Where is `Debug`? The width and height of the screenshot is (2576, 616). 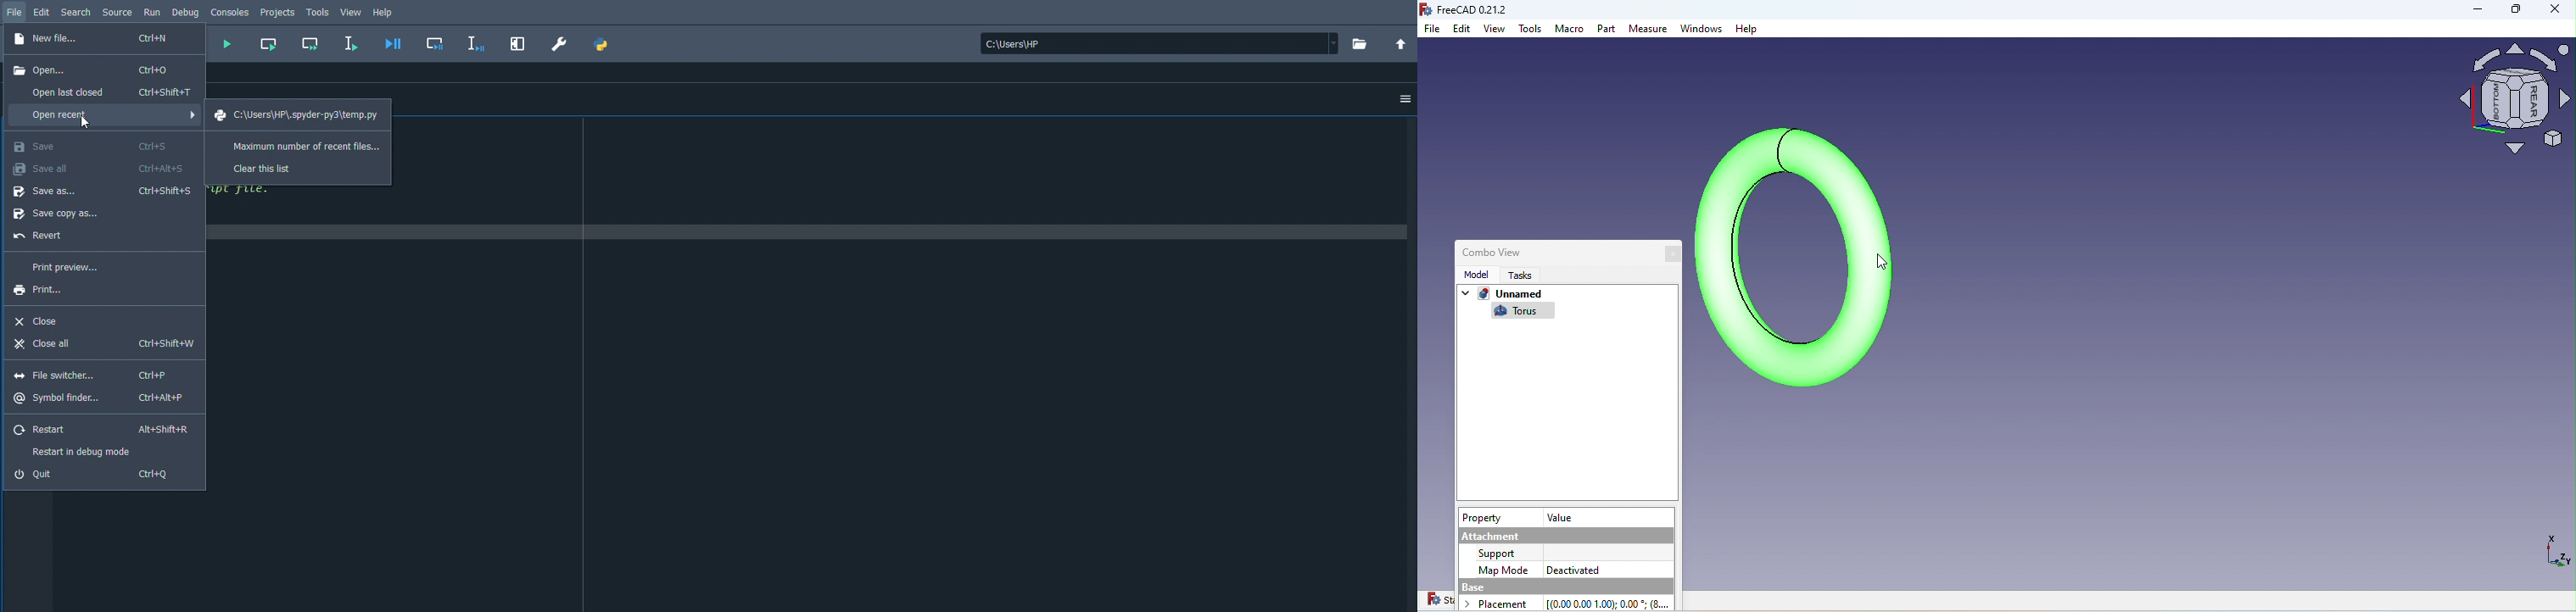 Debug is located at coordinates (185, 11).